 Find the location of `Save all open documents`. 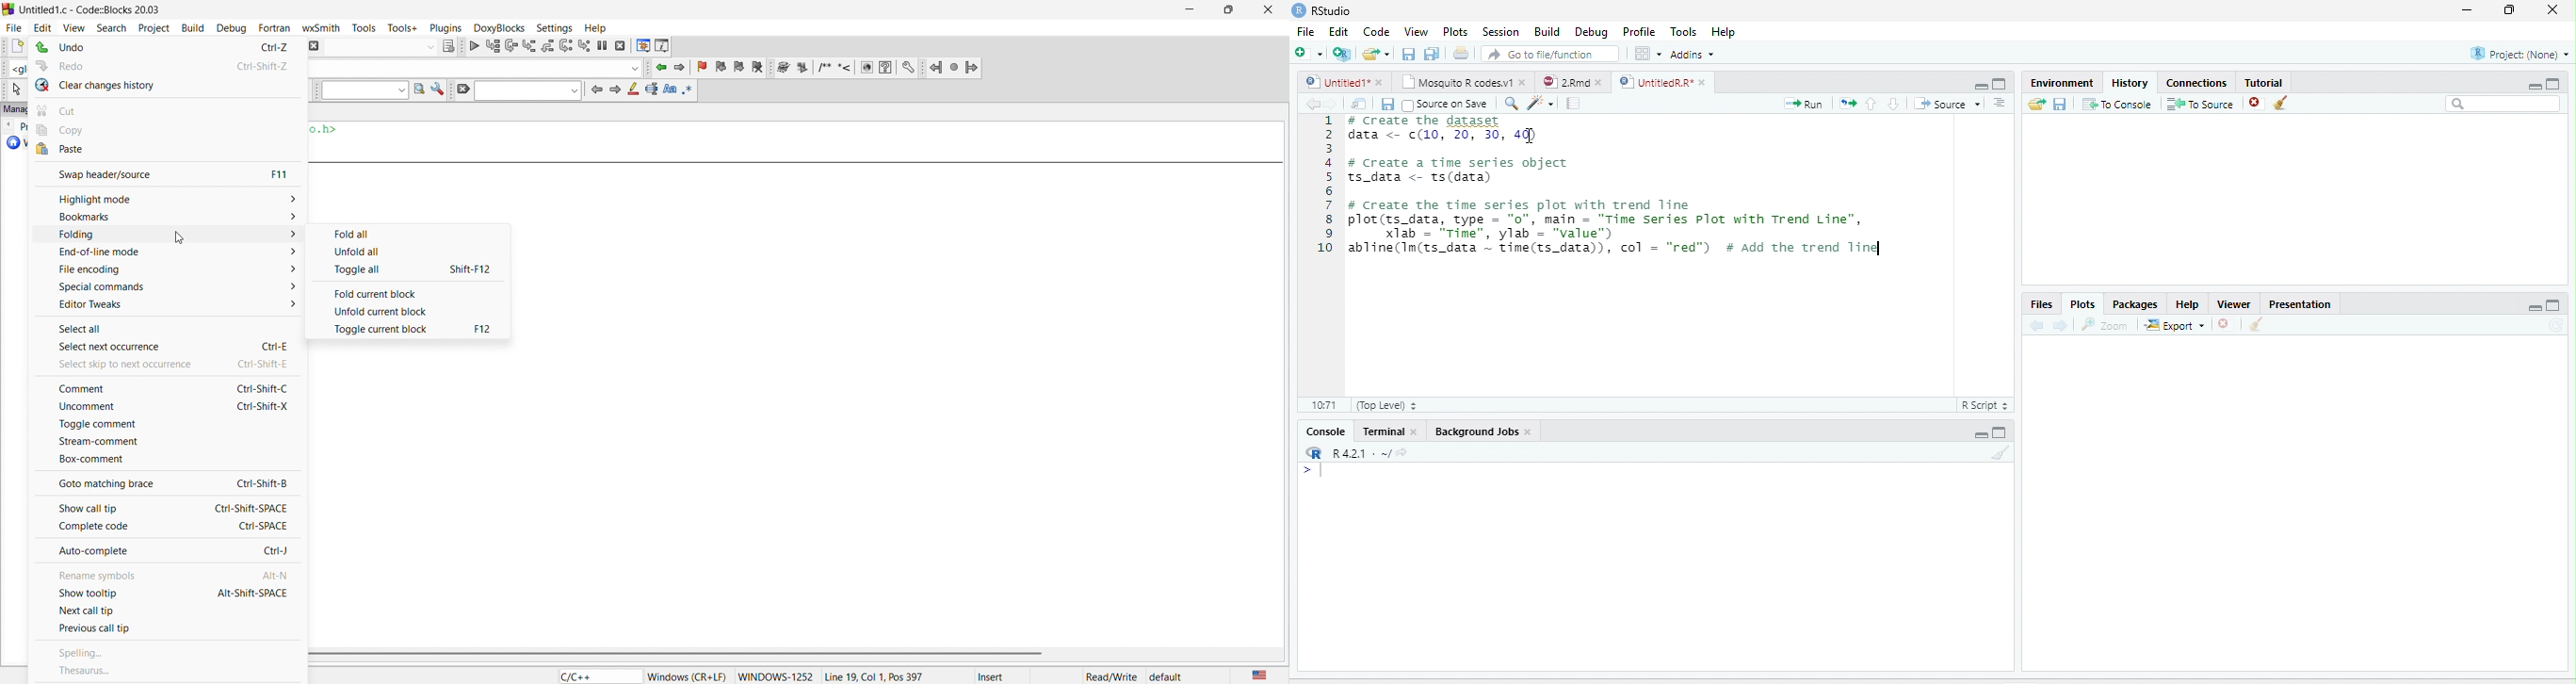

Save all open documents is located at coordinates (1432, 53).